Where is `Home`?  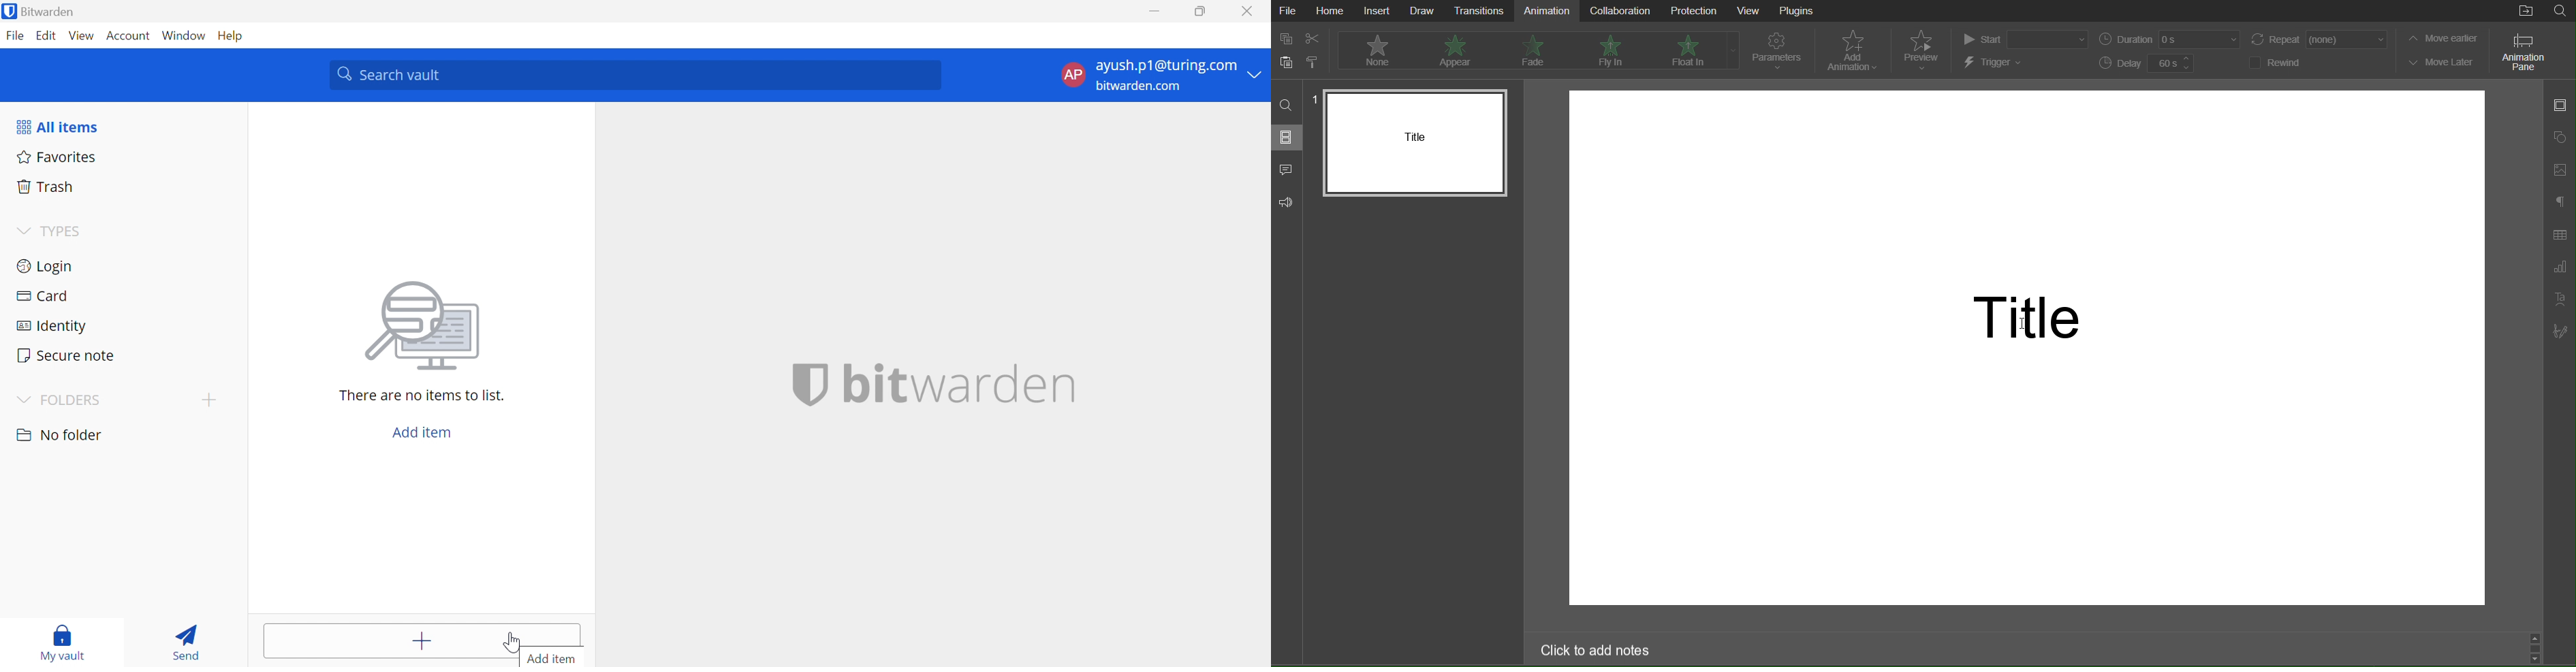 Home is located at coordinates (1331, 10).